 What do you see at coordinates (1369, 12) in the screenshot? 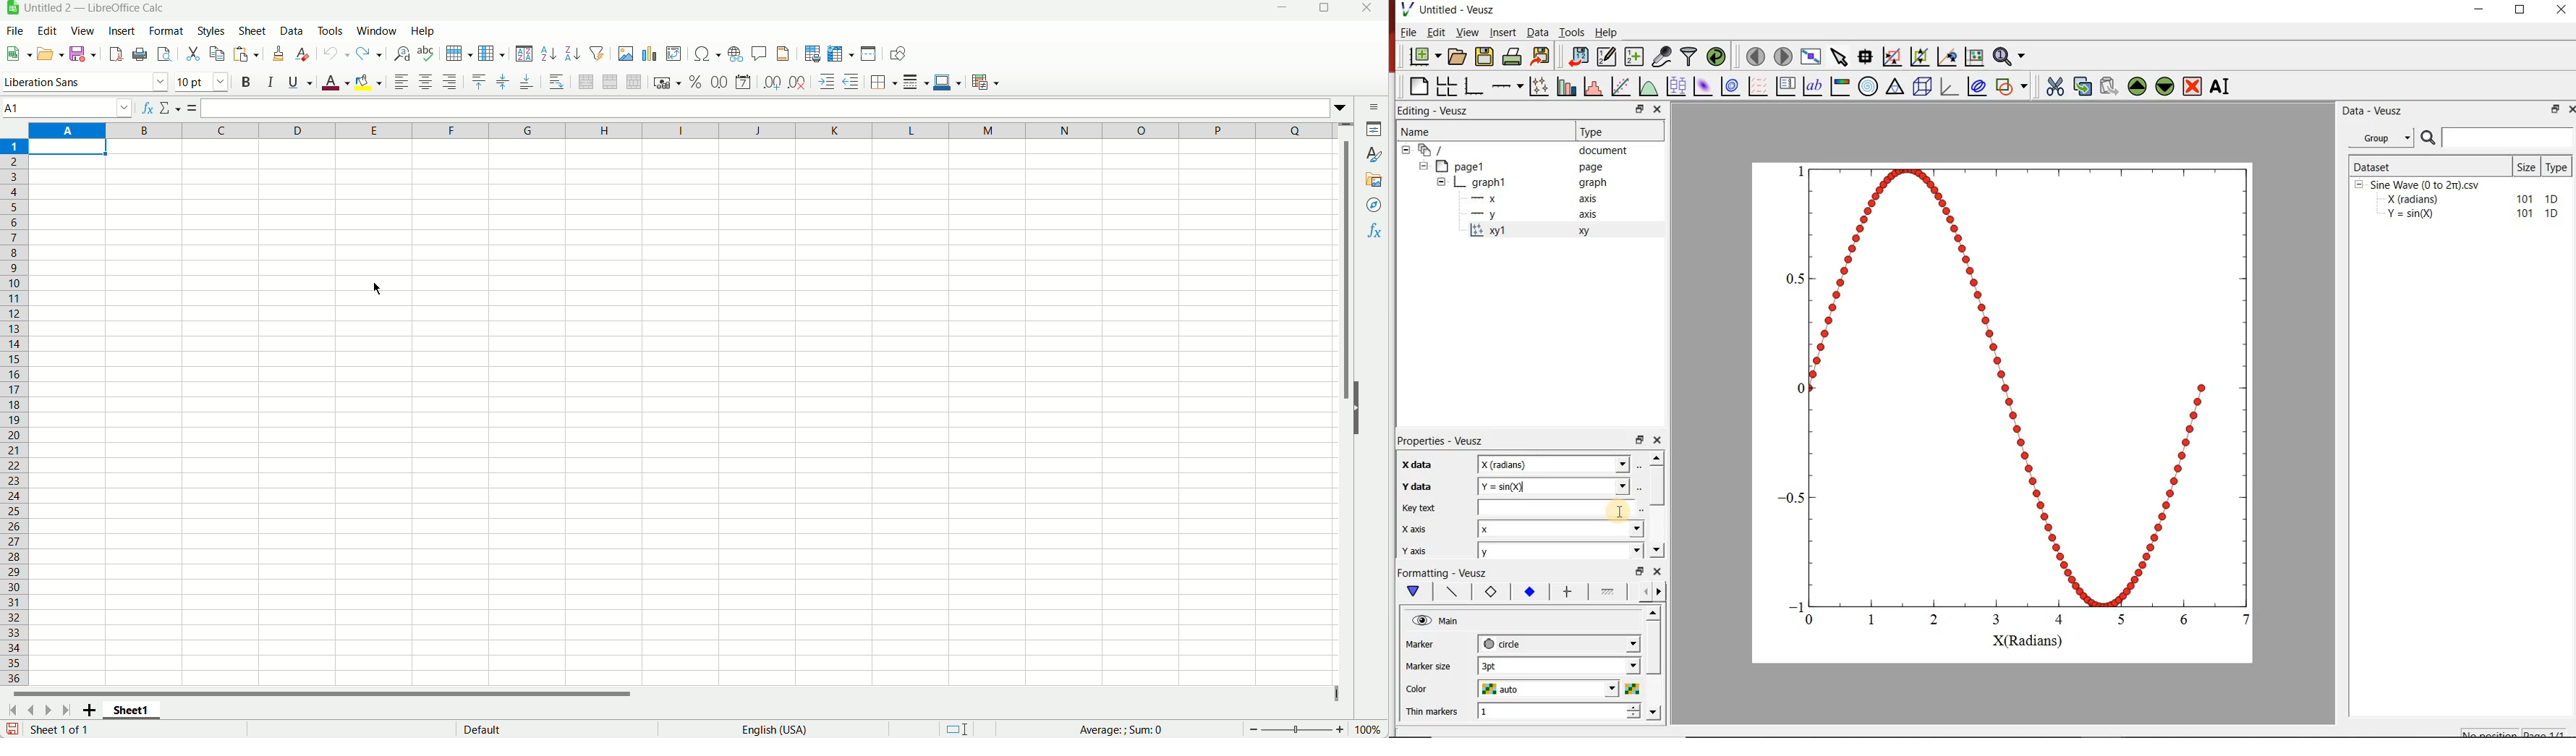
I see `Close` at bounding box center [1369, 12].